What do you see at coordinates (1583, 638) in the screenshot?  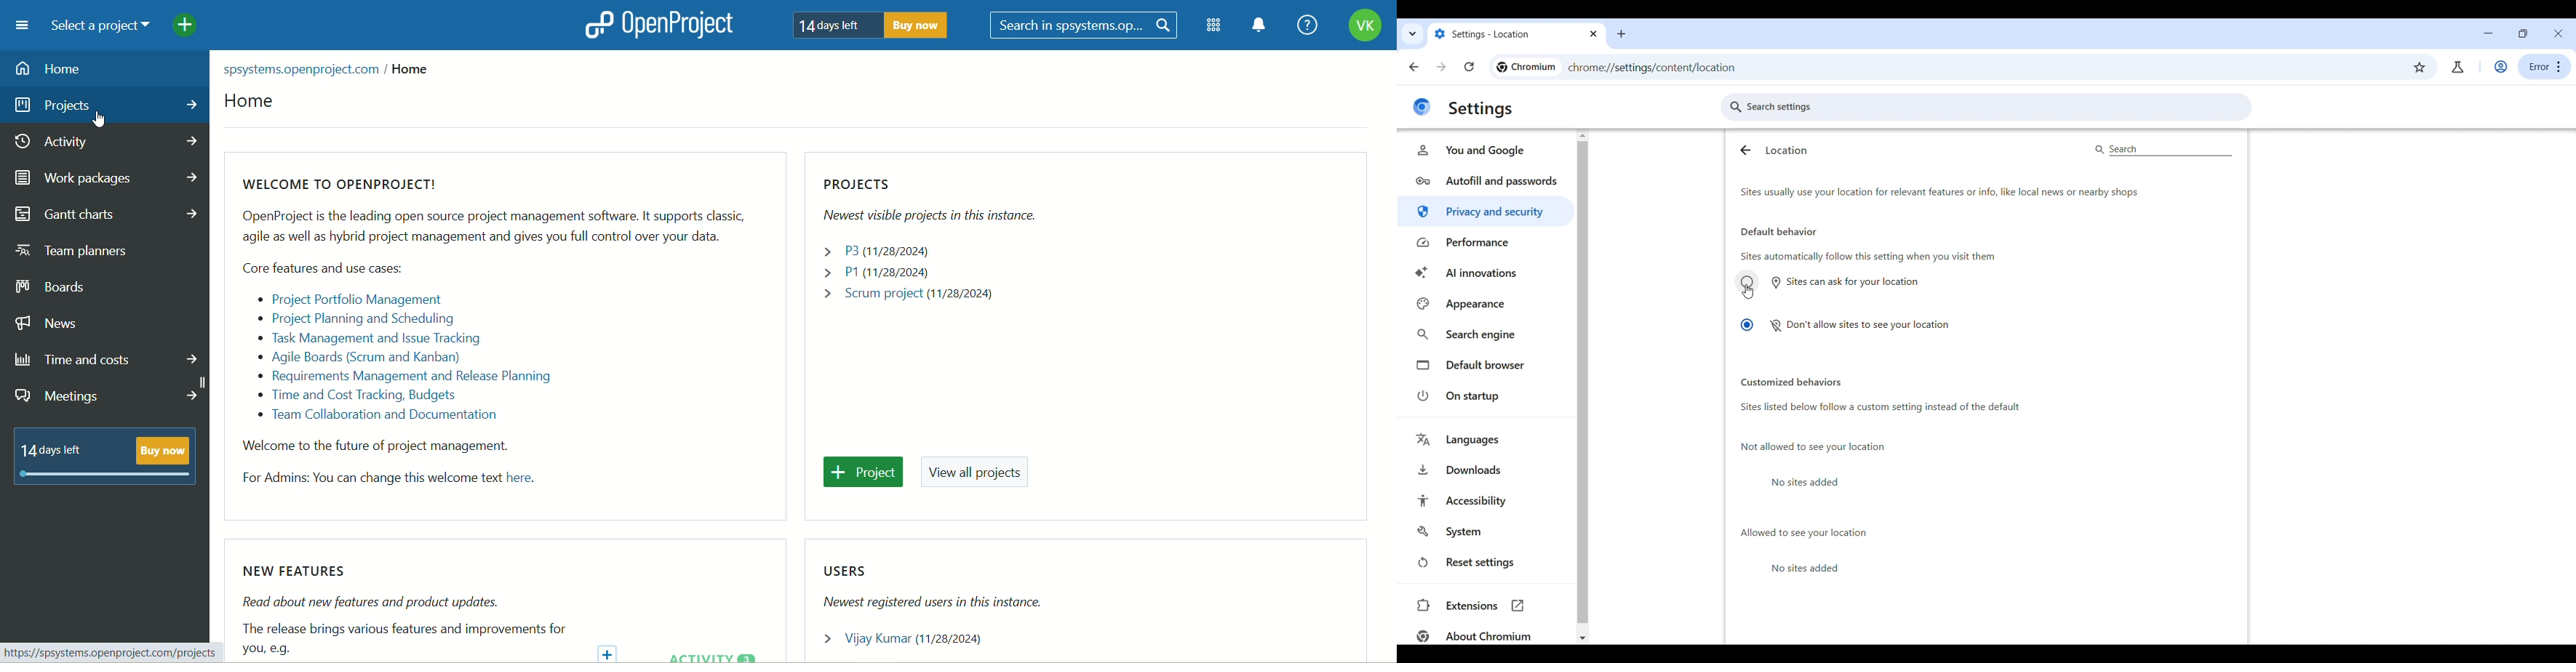 I see `Quick slide to bottom` at bounding box center [1583, 638].